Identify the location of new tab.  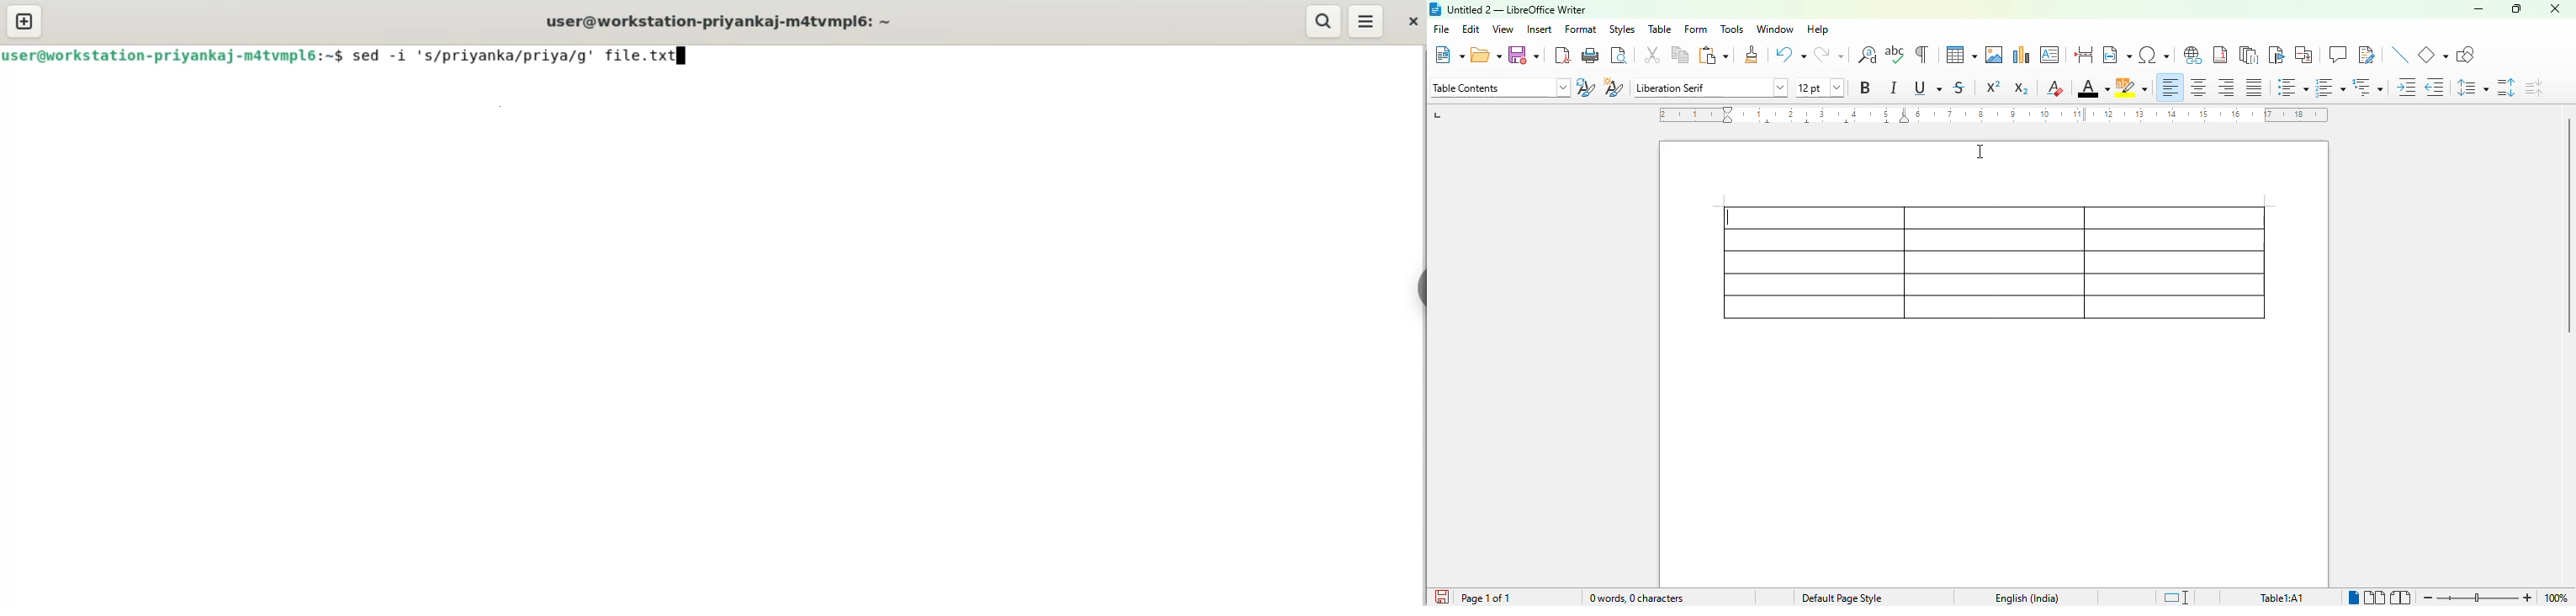
(25, 19).